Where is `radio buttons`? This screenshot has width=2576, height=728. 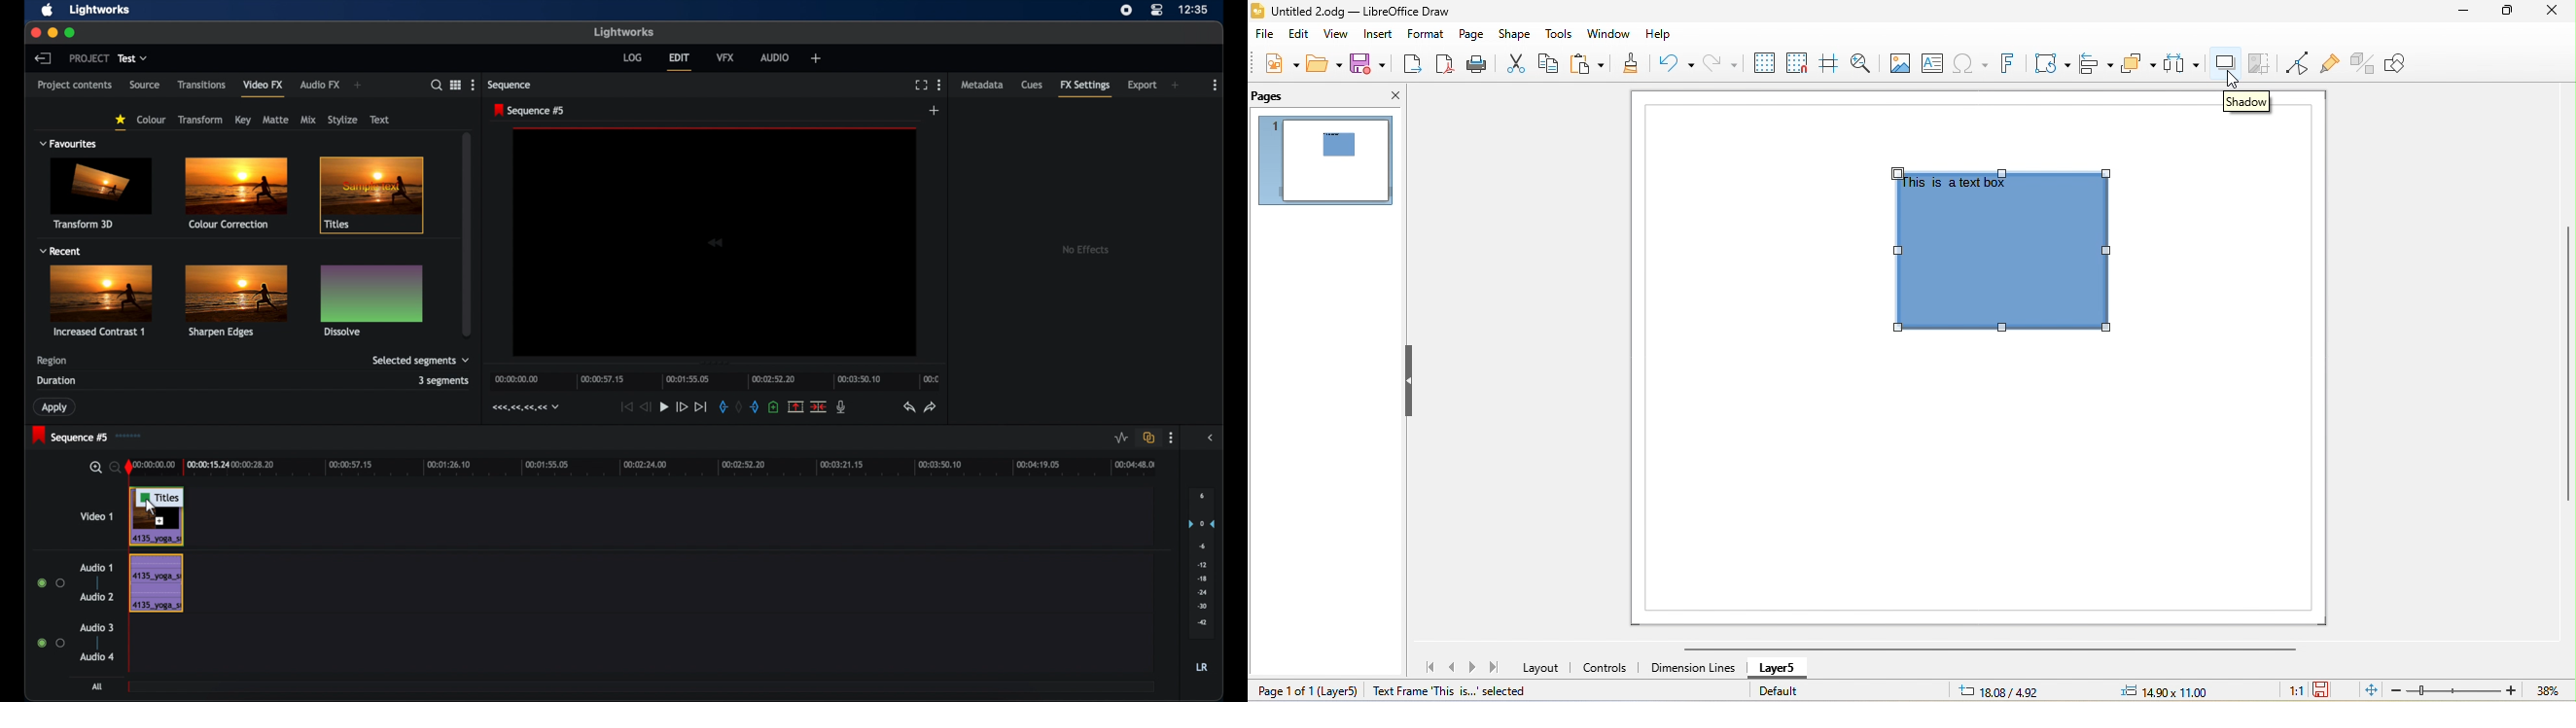 radio buttons is located at coordinates (51, 583).